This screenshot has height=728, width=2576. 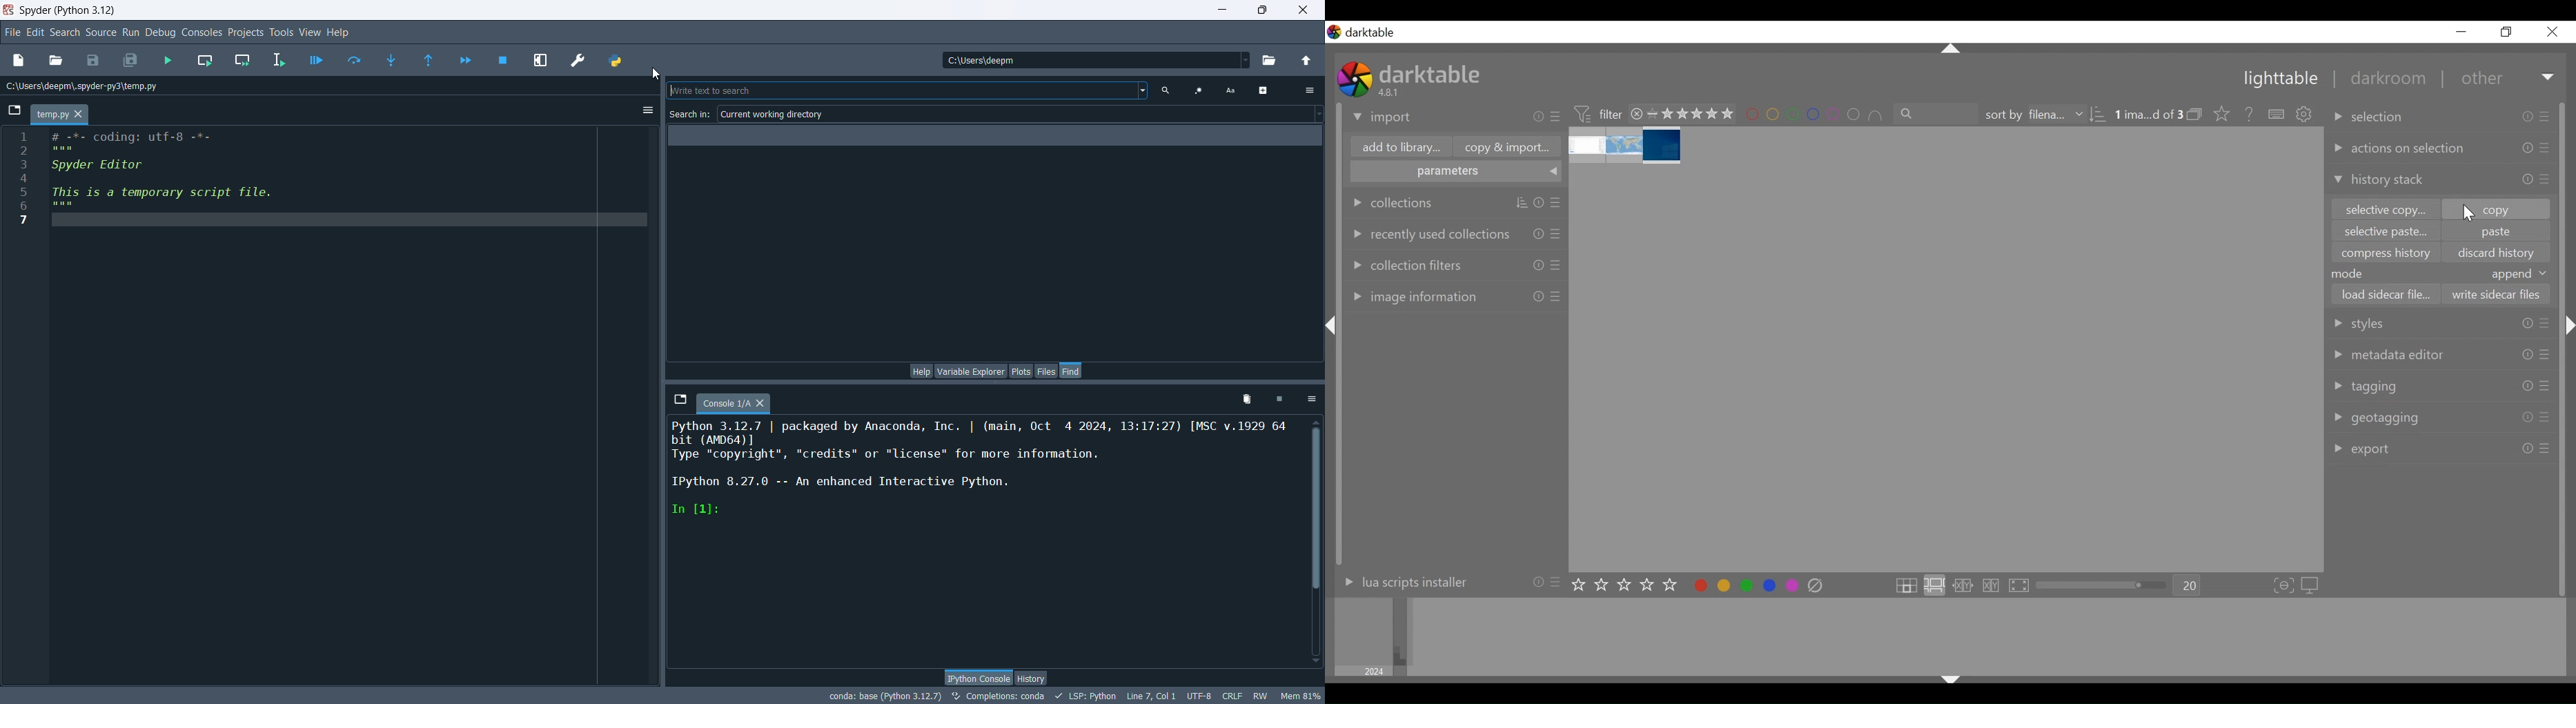 I want to click on click to enter zoomable lighttable layout, so click(x=1934, y=586).